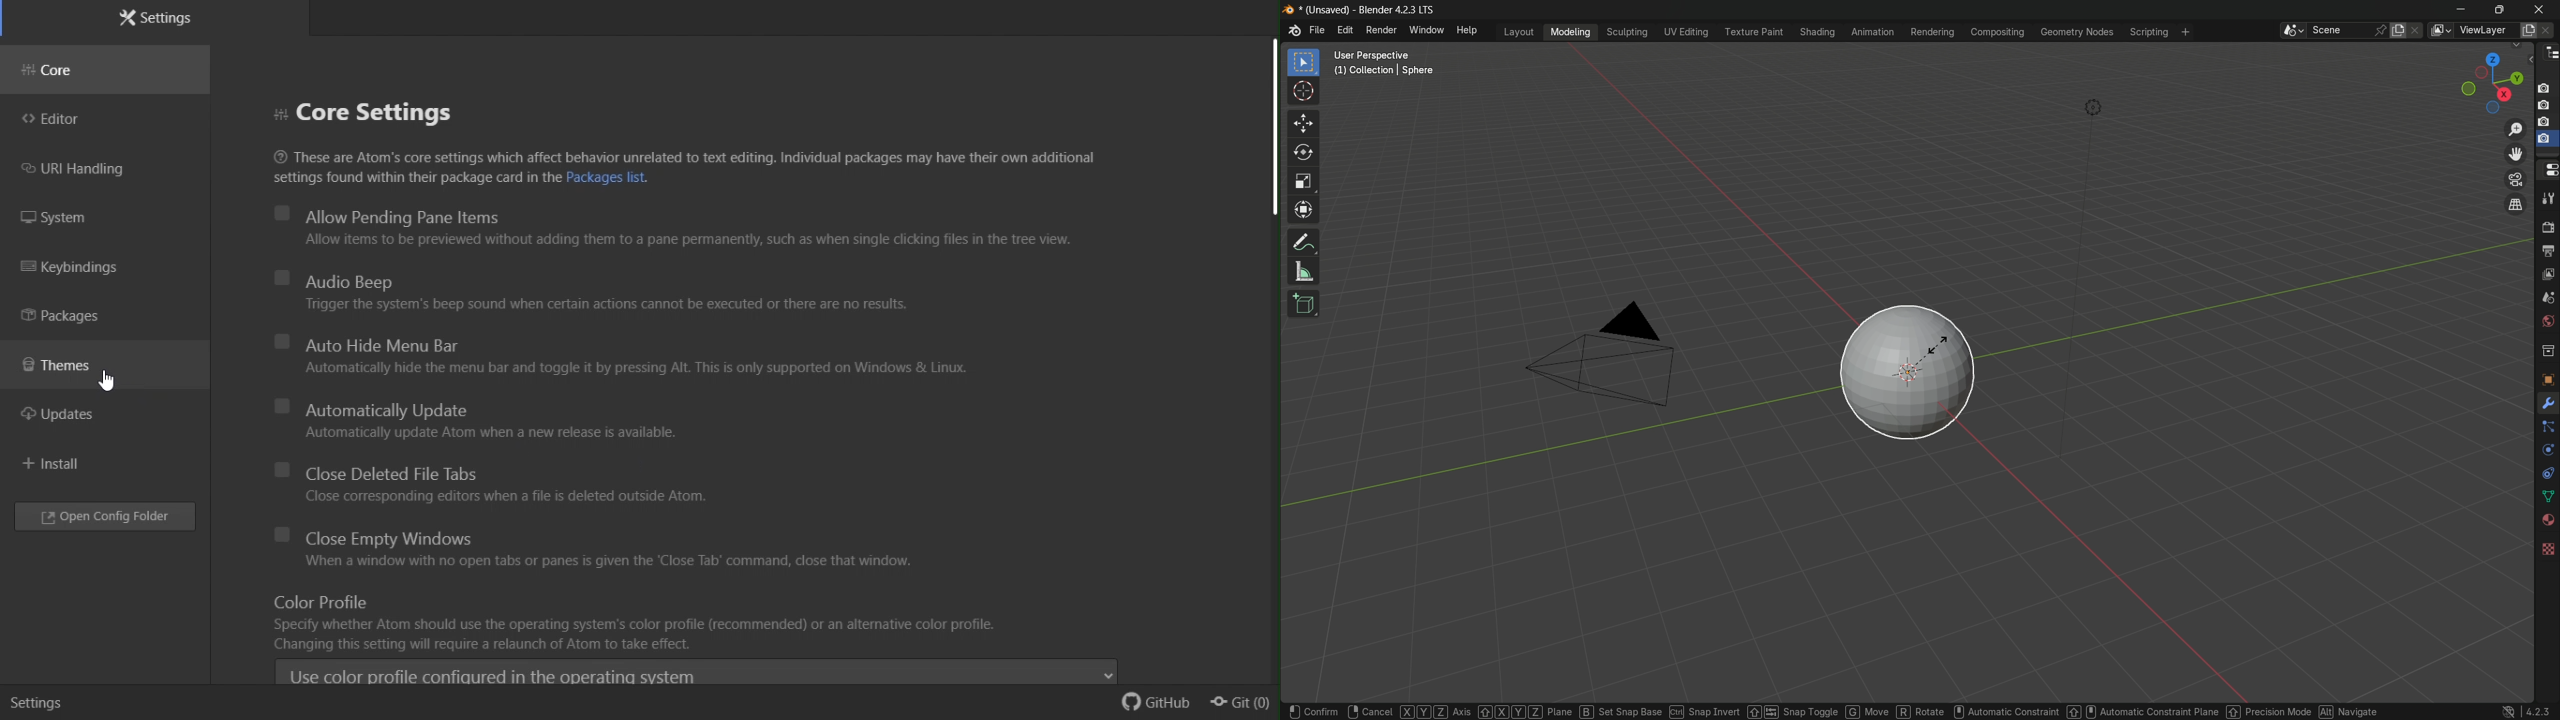 The height and width of the screenshot is (728, 2576). Describe the element at coordinates (2291, 31) in the screenshot. I see `browse scenes` at that location.